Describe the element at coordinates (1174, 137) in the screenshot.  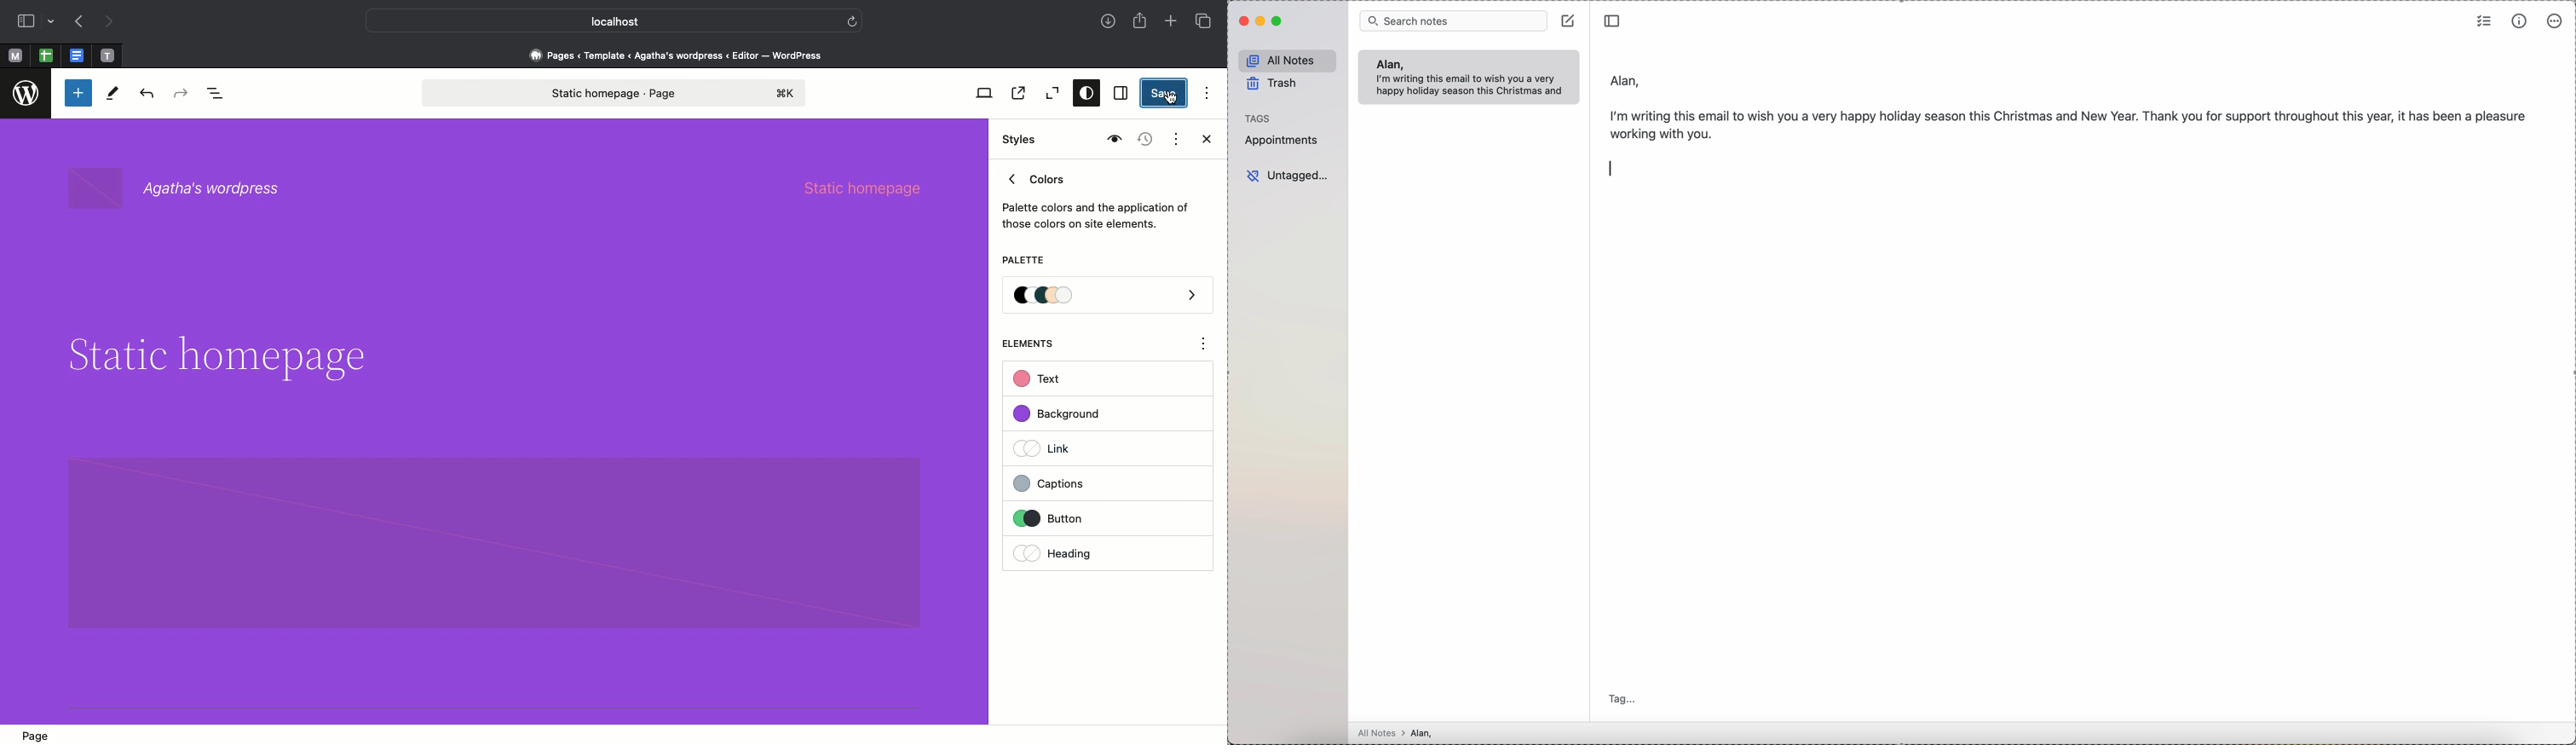
I see `Actions` at that location.